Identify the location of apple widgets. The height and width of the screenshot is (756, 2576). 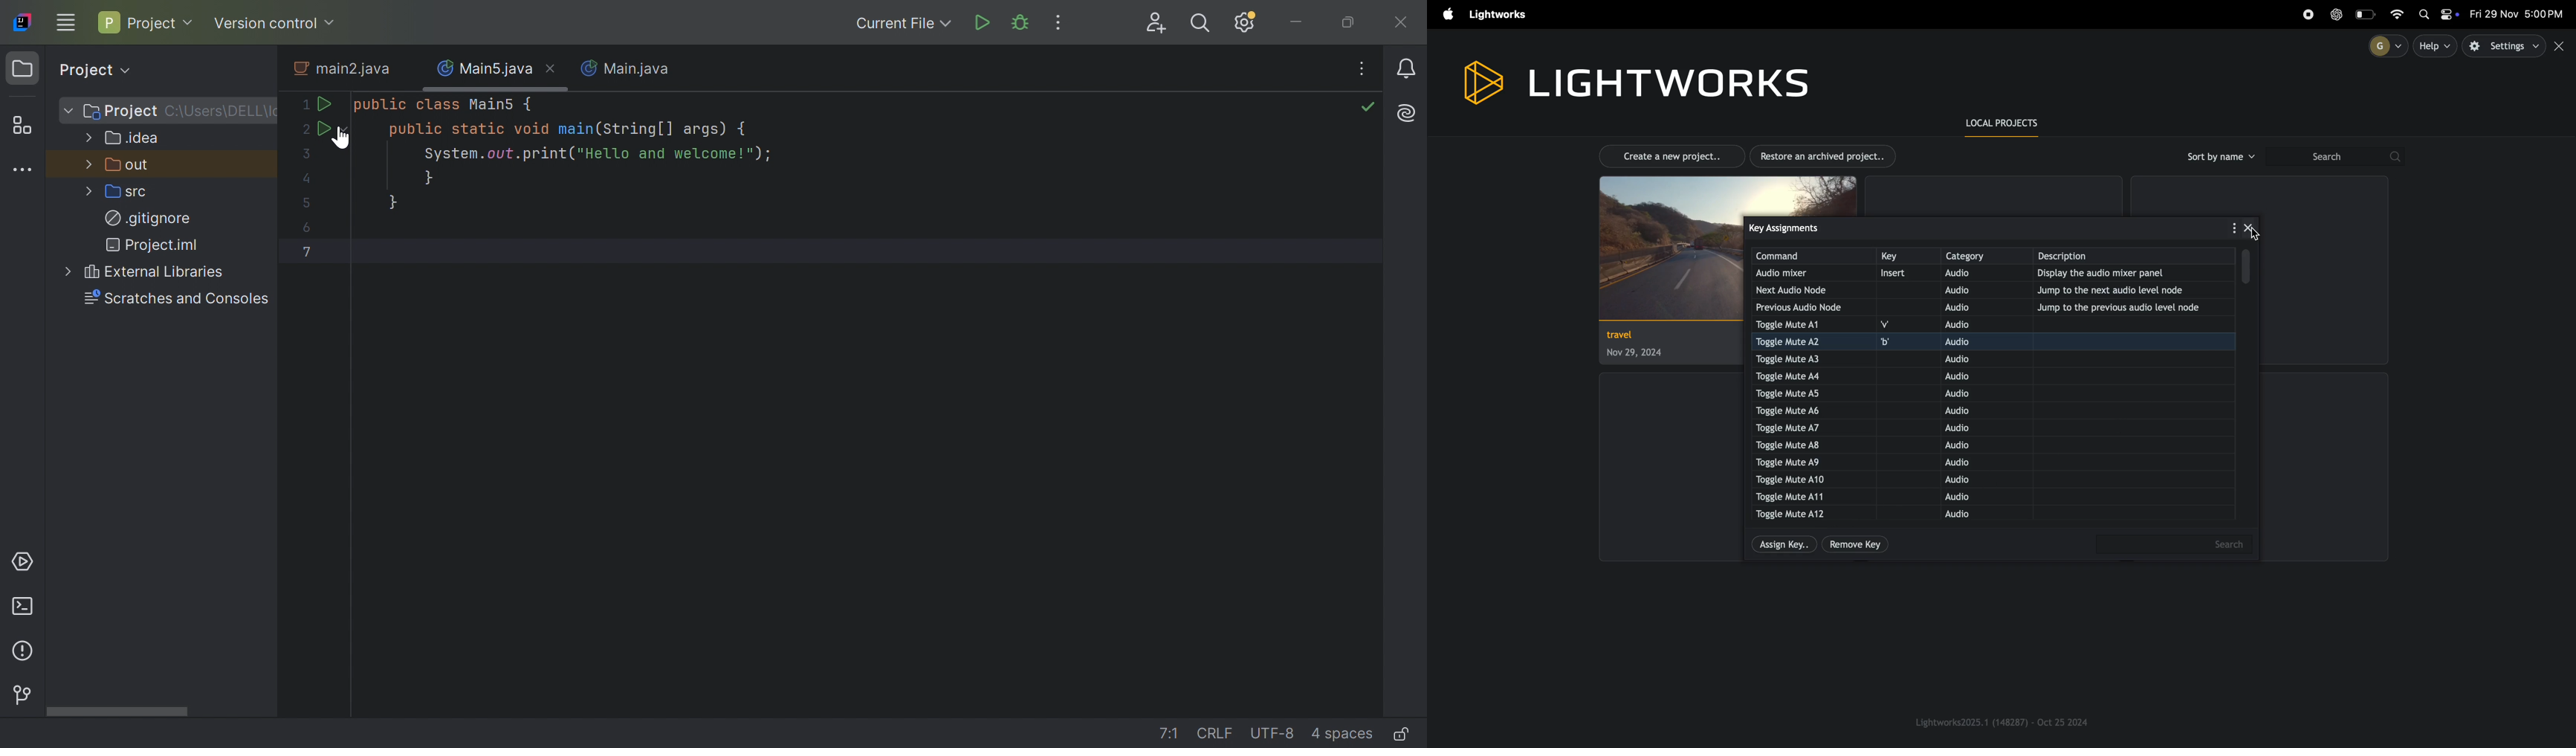
(2438, 16).